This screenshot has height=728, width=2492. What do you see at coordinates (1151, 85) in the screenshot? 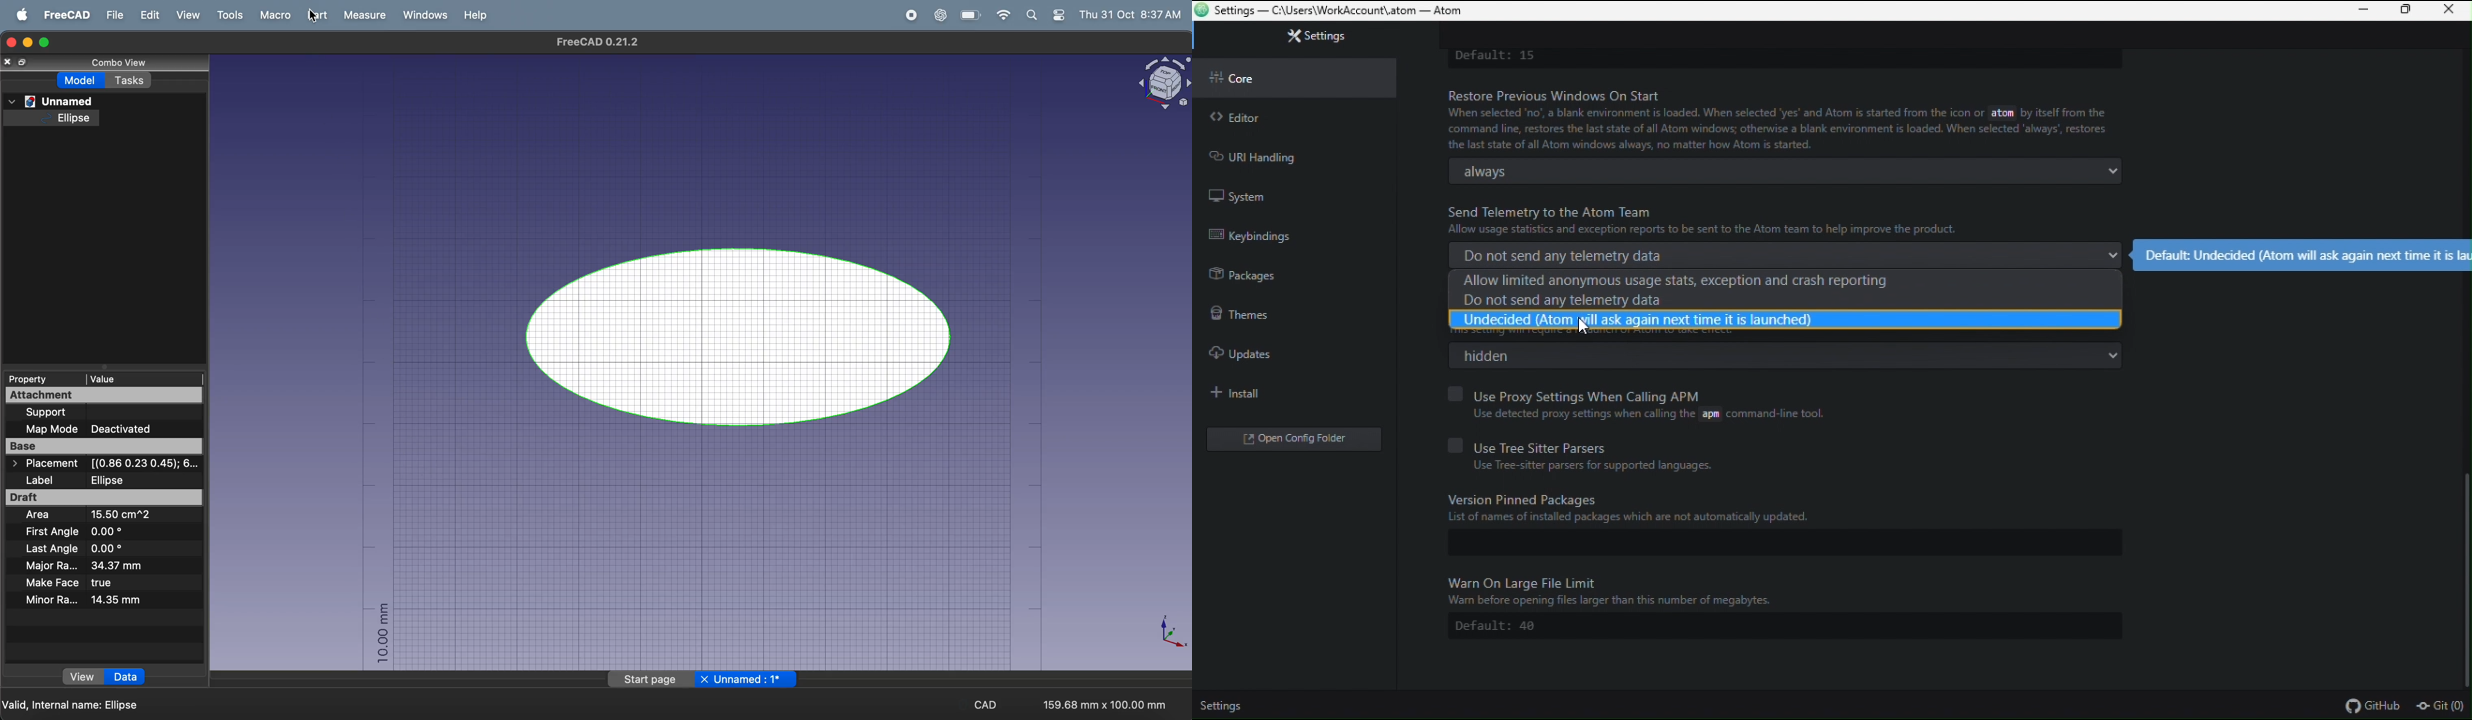
I see `object title` at bounding box center [1151, 85].